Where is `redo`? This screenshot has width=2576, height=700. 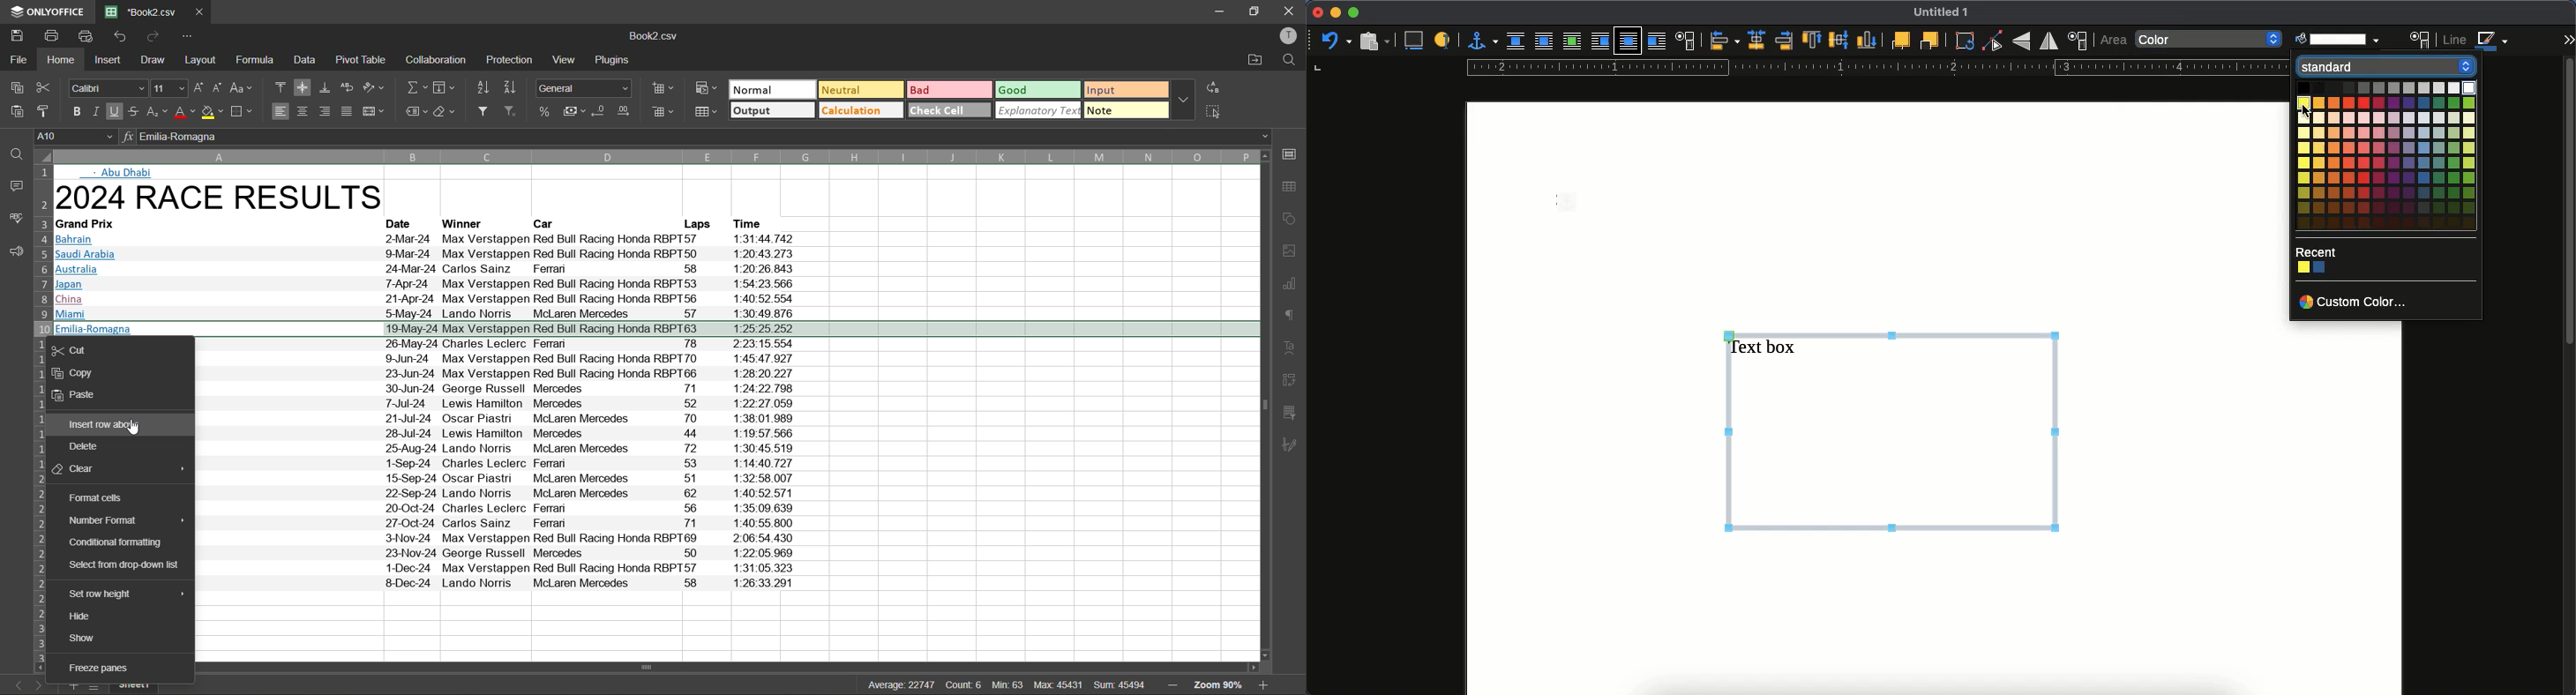 redo is located at coordinates (154, 38).